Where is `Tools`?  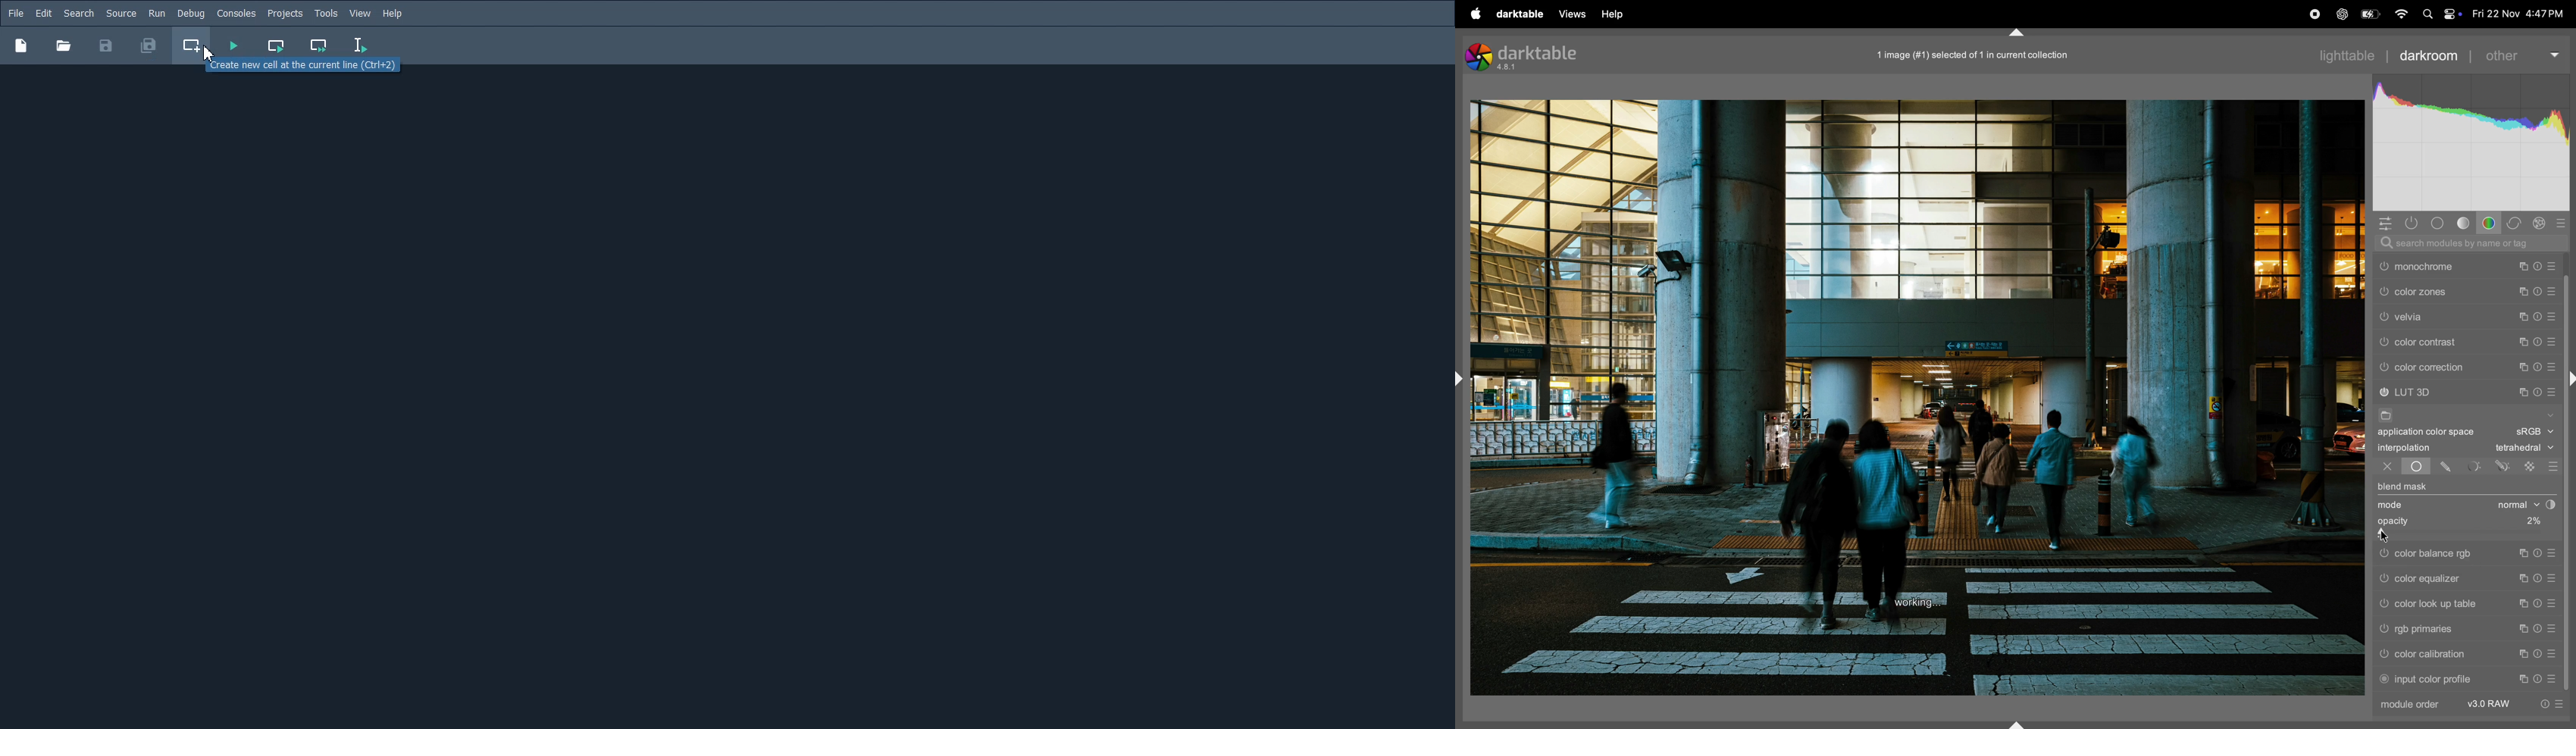 Tools is located at coordinates (326, 14).